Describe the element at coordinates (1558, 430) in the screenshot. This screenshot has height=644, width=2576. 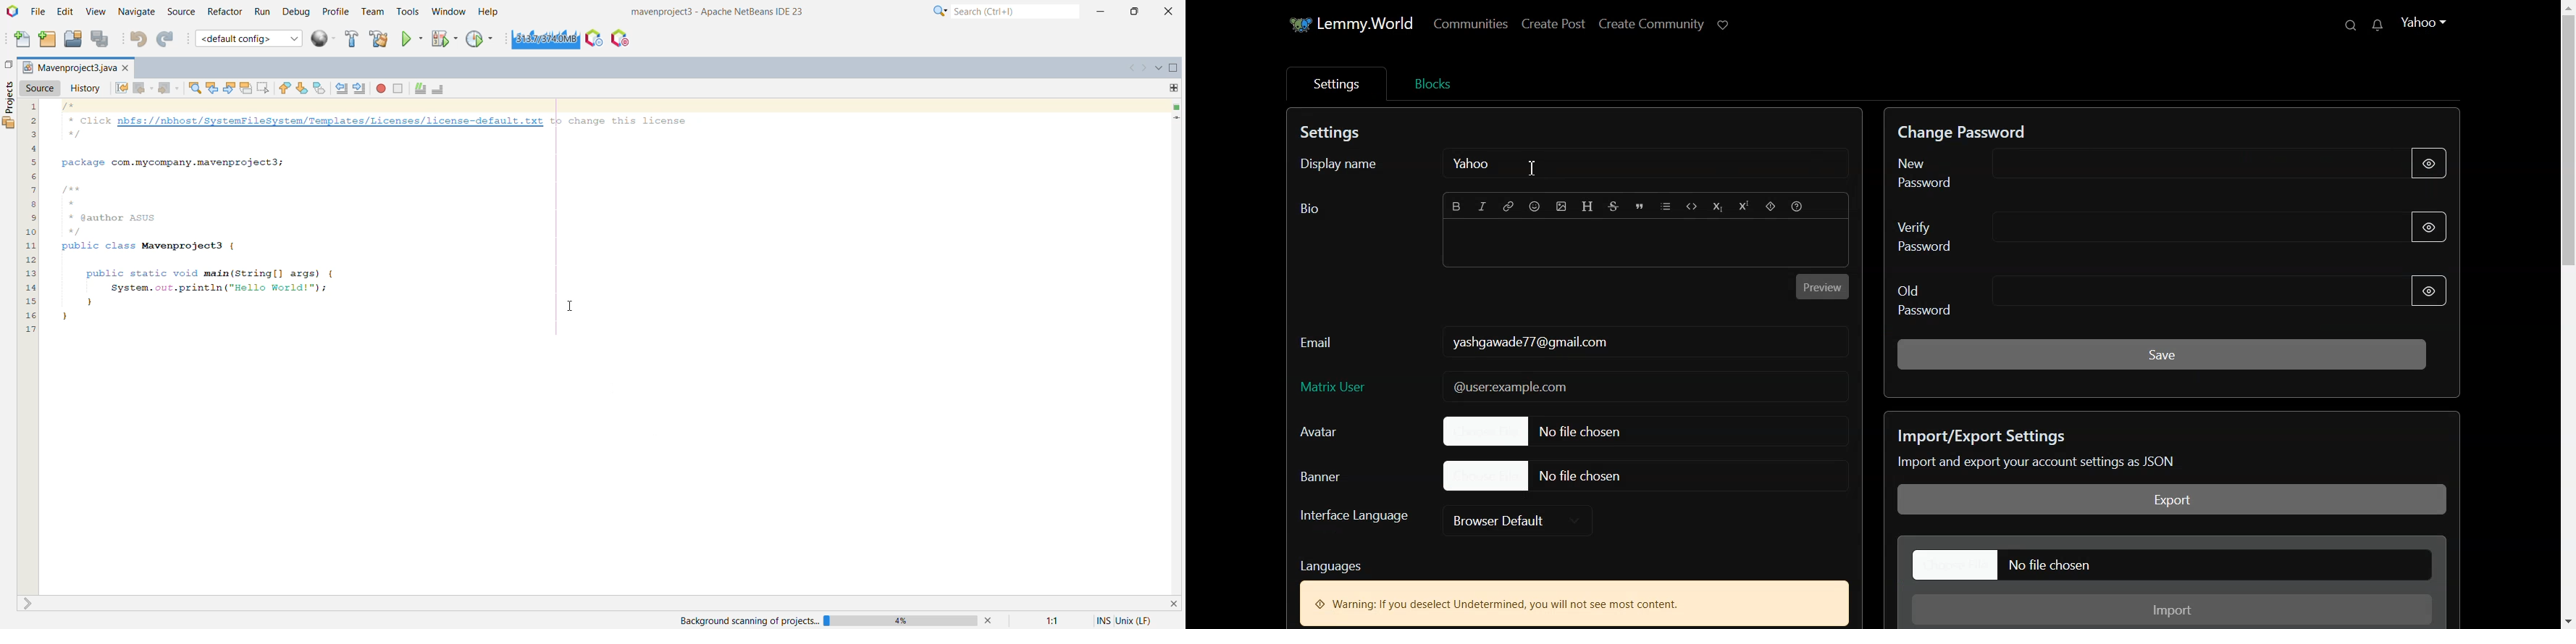
I see `File chosen` at that location.